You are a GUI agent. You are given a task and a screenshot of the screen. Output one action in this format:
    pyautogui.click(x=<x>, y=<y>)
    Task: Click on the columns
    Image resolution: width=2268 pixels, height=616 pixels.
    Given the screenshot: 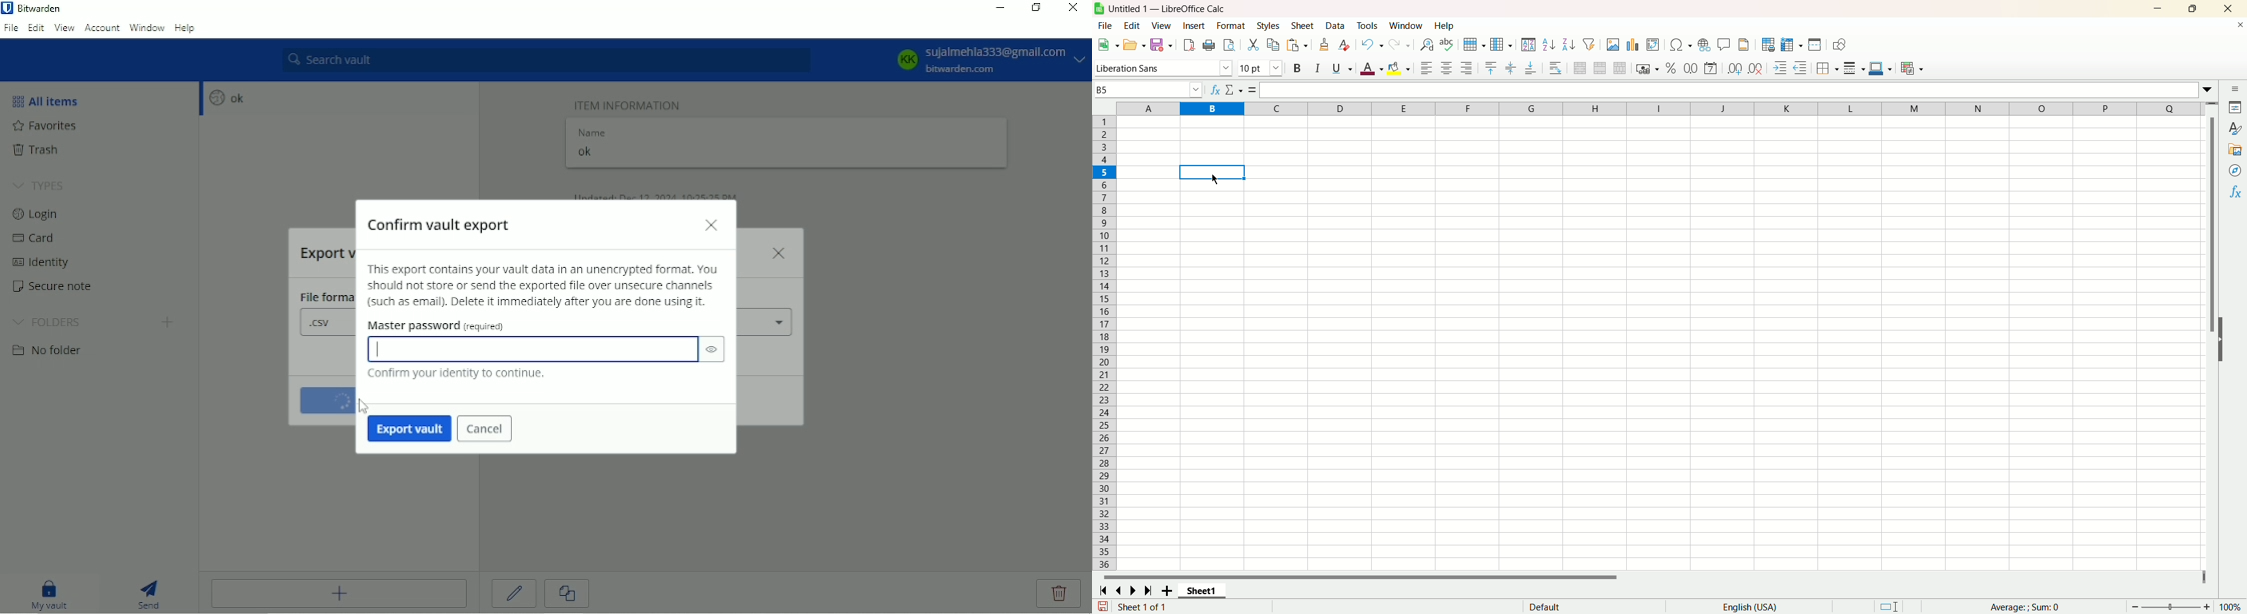 What is the action you would take?
    pyautogui.click(x=1652, y=109)
    